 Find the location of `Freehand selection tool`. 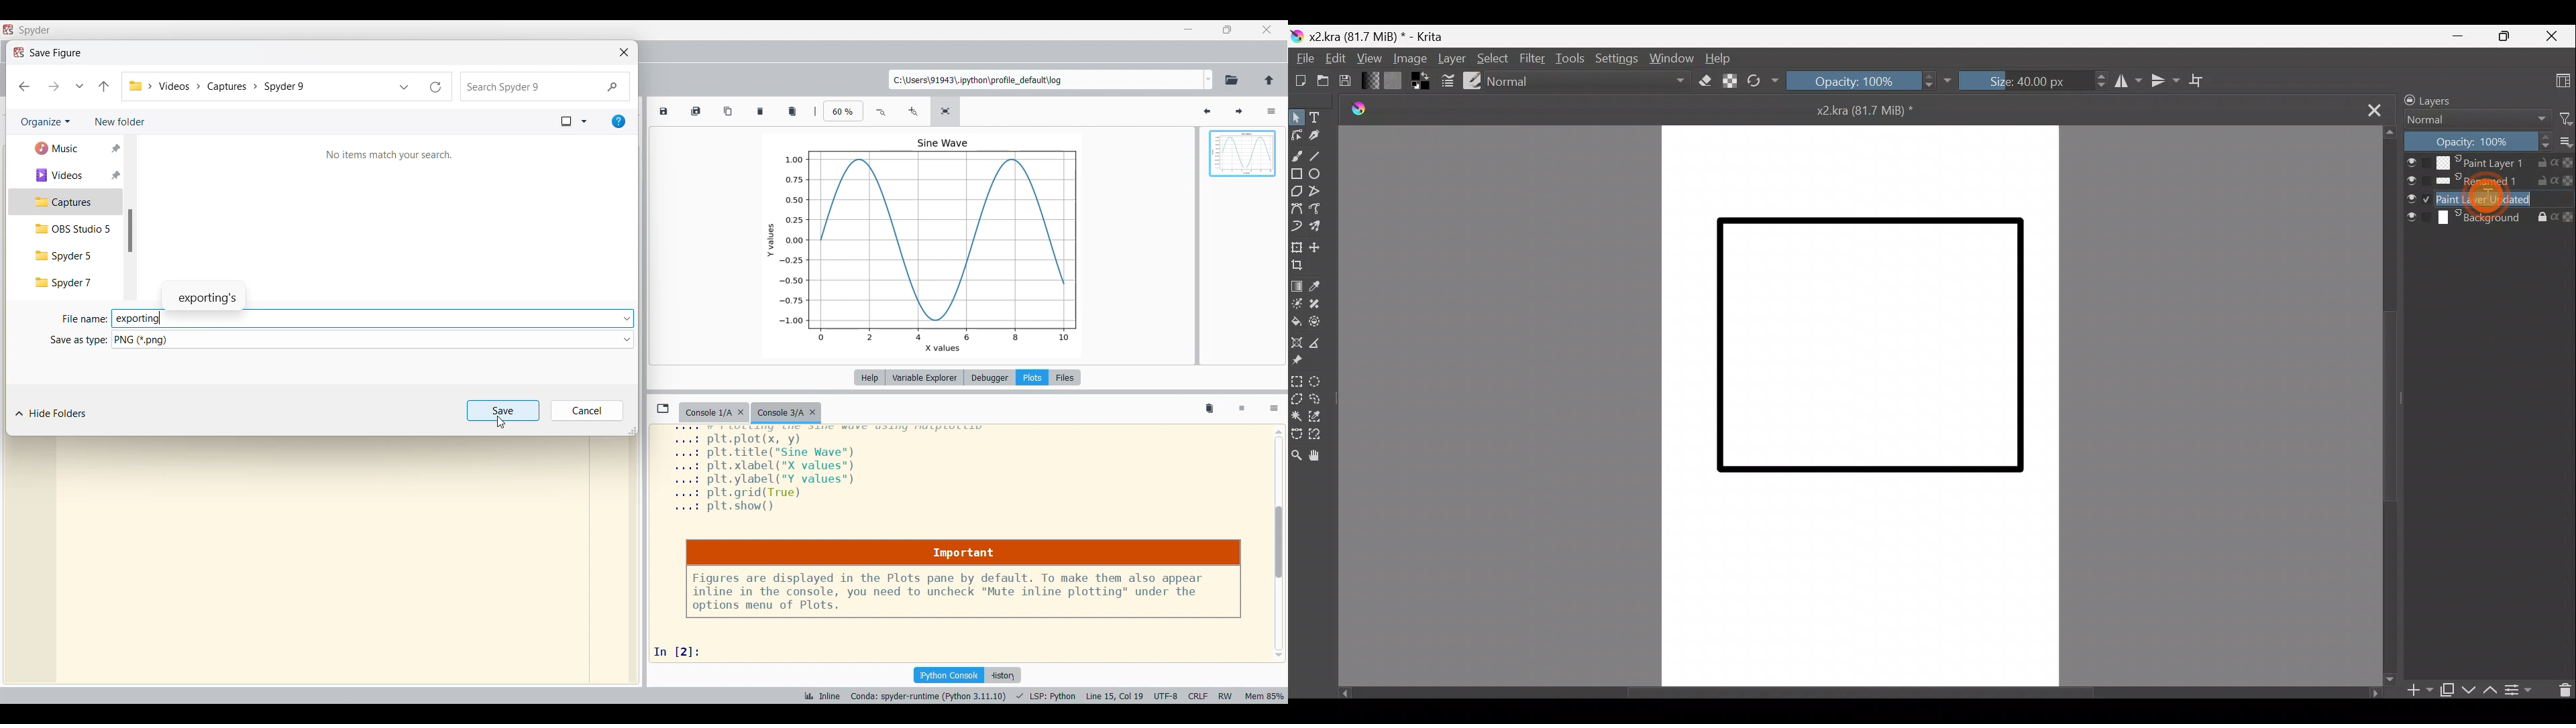

Freehand selection tool is located at coordinates (1319, 399).